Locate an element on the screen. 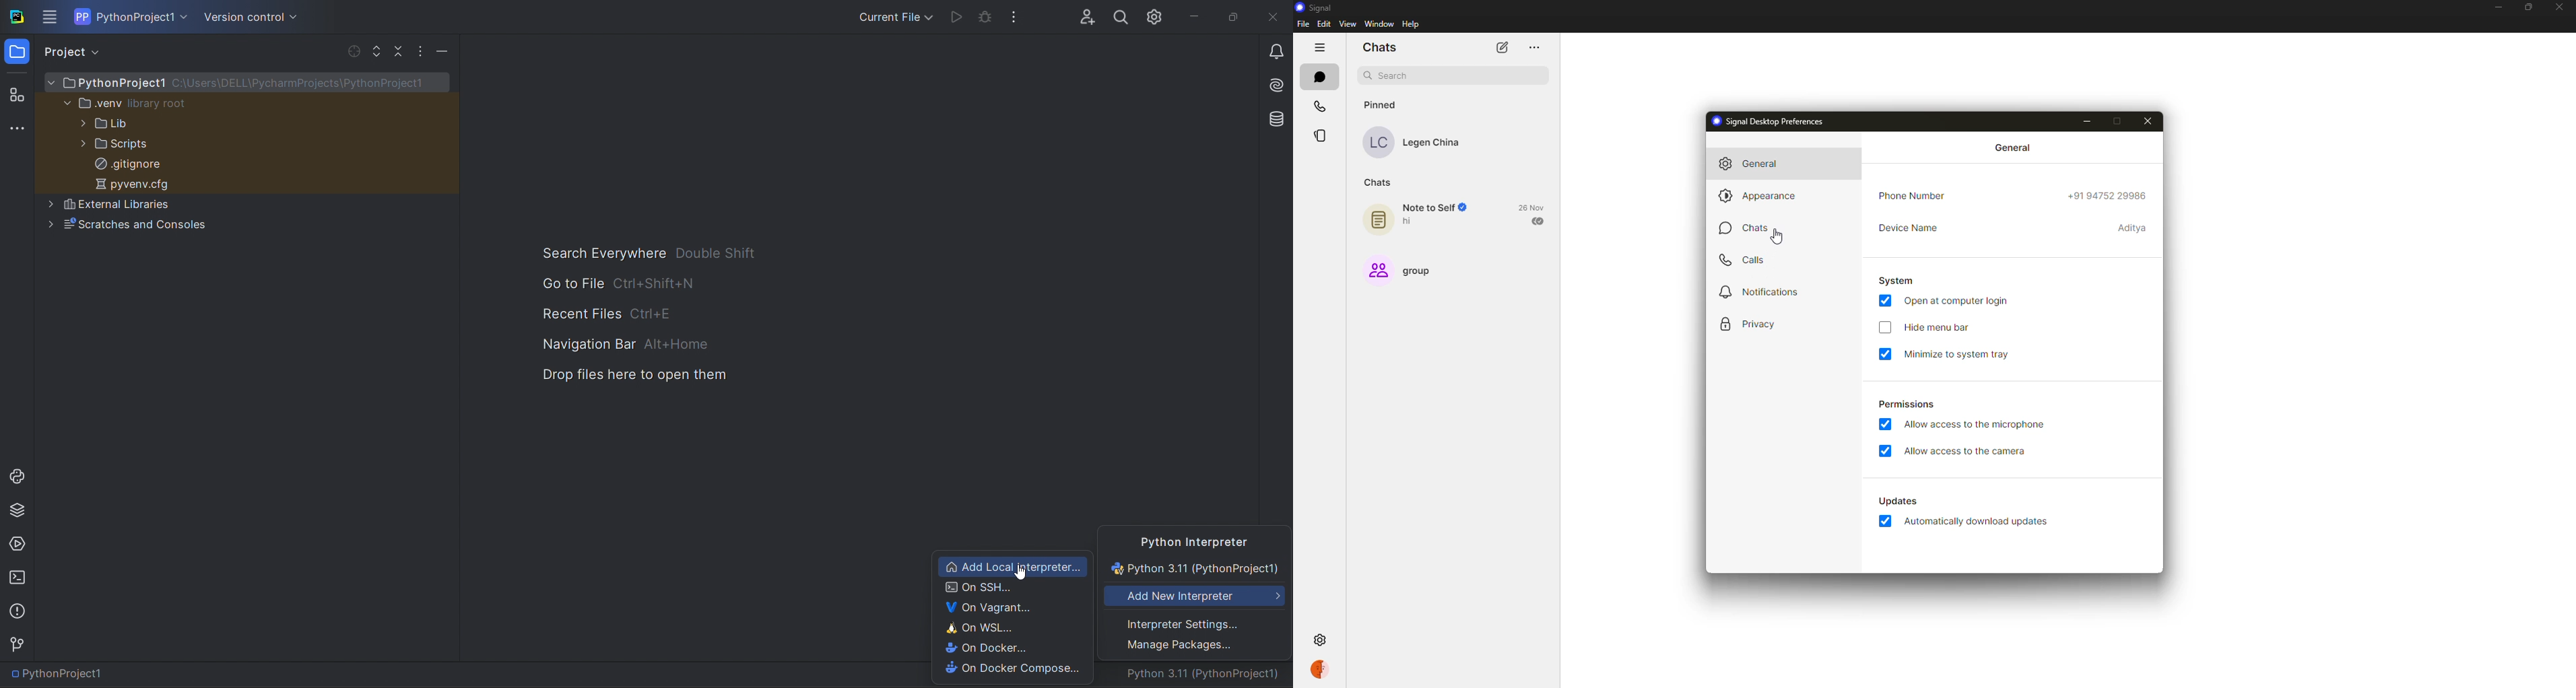 The image size is (2576, 700). notifications is located at coordinates (1763, 293).